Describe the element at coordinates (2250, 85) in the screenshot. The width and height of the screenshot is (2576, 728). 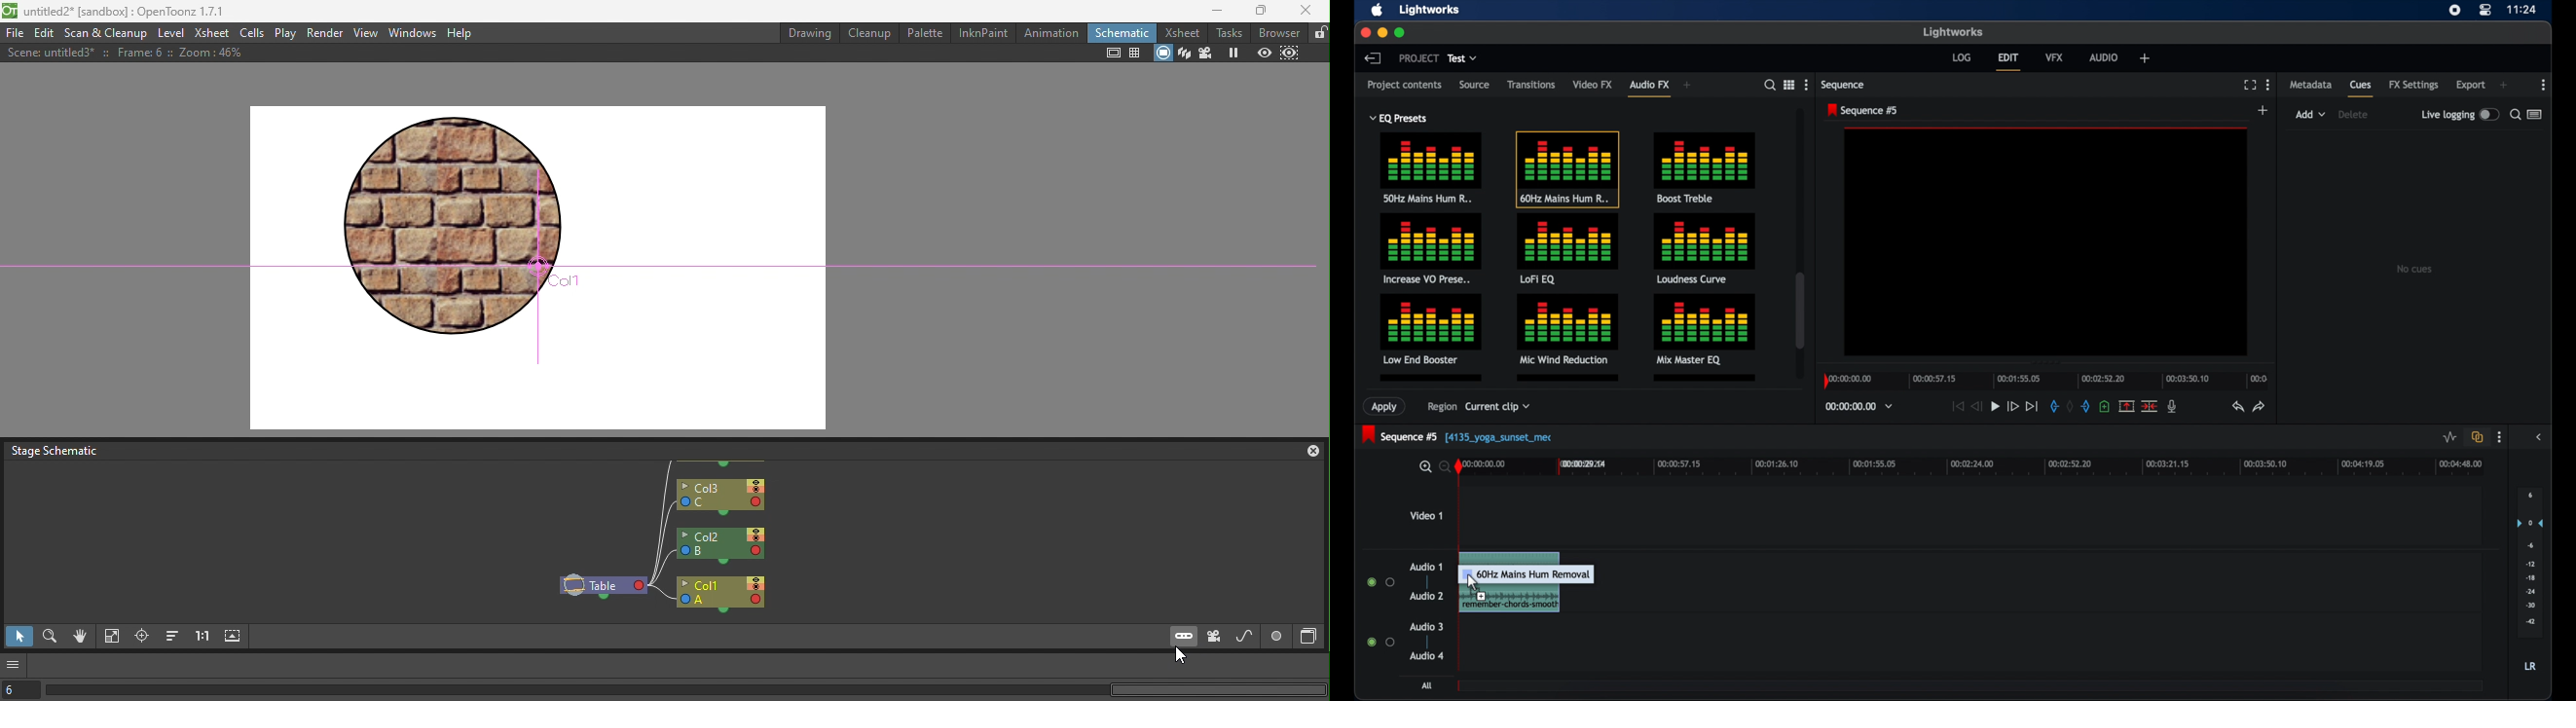
I see `full screen` at that location.